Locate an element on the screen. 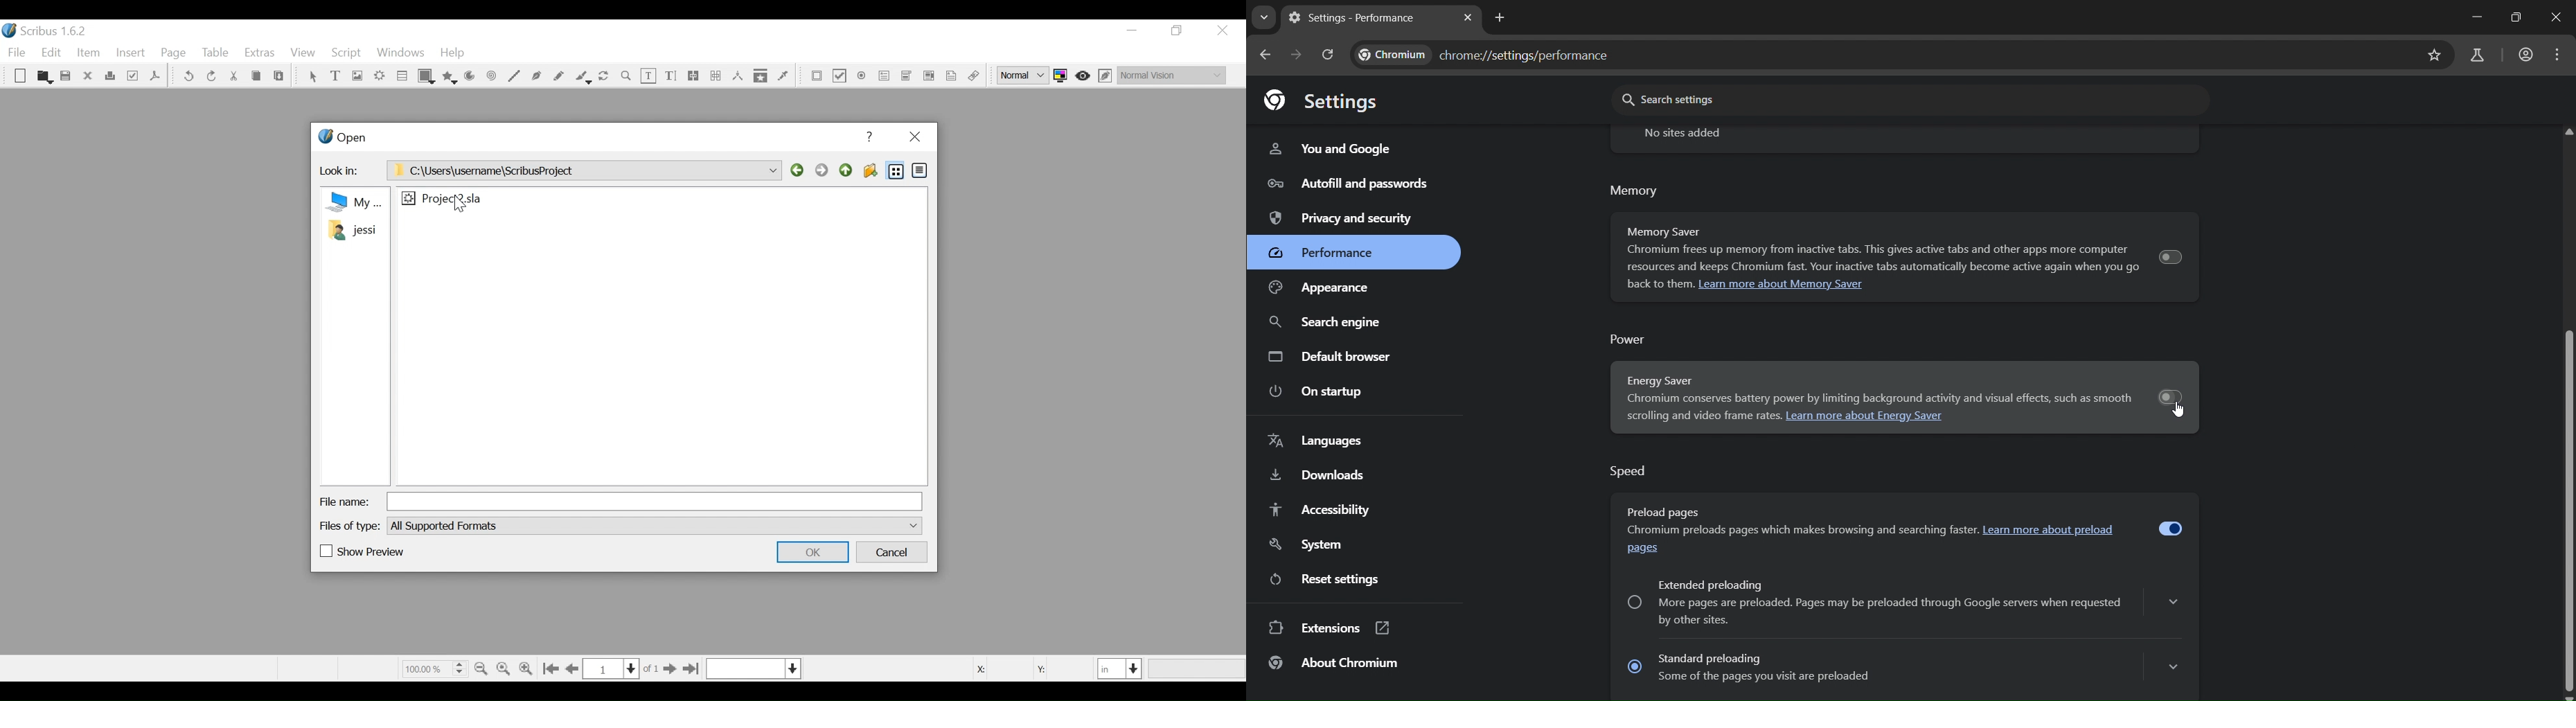 The width and height of the screenshot is (2576, 728). Script is located at coordinates (347, 53).